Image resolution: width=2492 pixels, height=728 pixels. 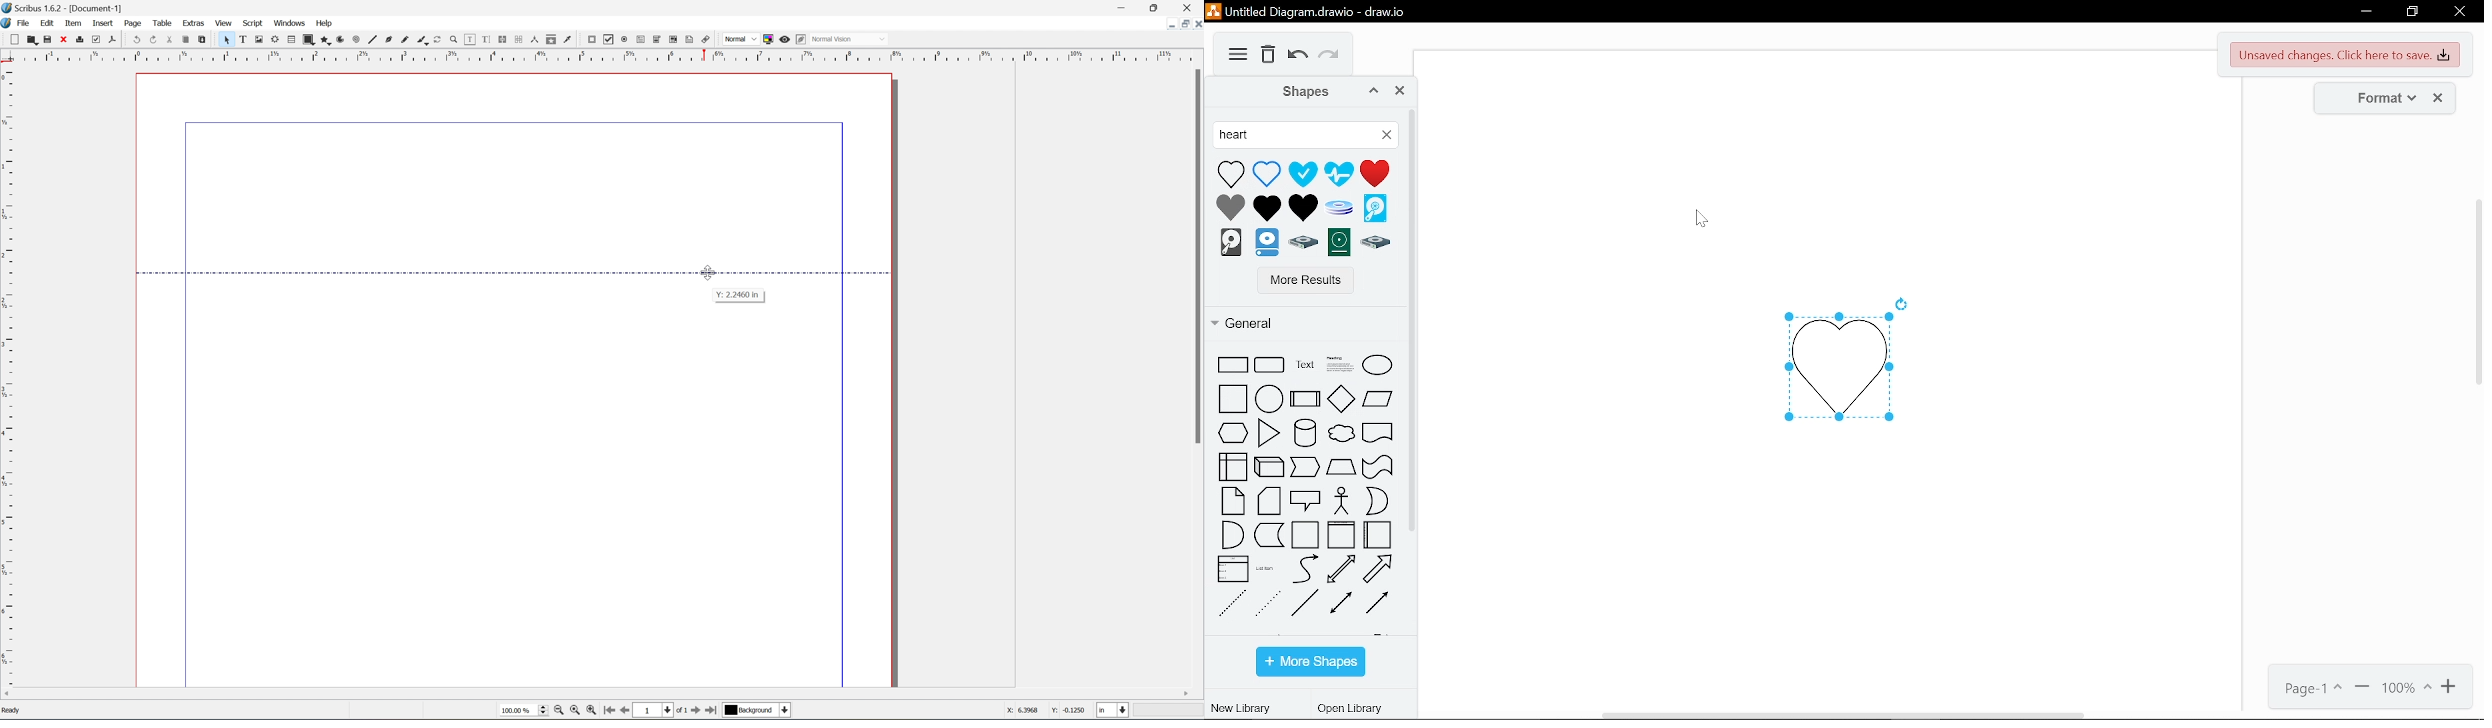 What do you see at coordinates (79, 39) in the screenshot?
I see `print` at bounding box center [79, 39].